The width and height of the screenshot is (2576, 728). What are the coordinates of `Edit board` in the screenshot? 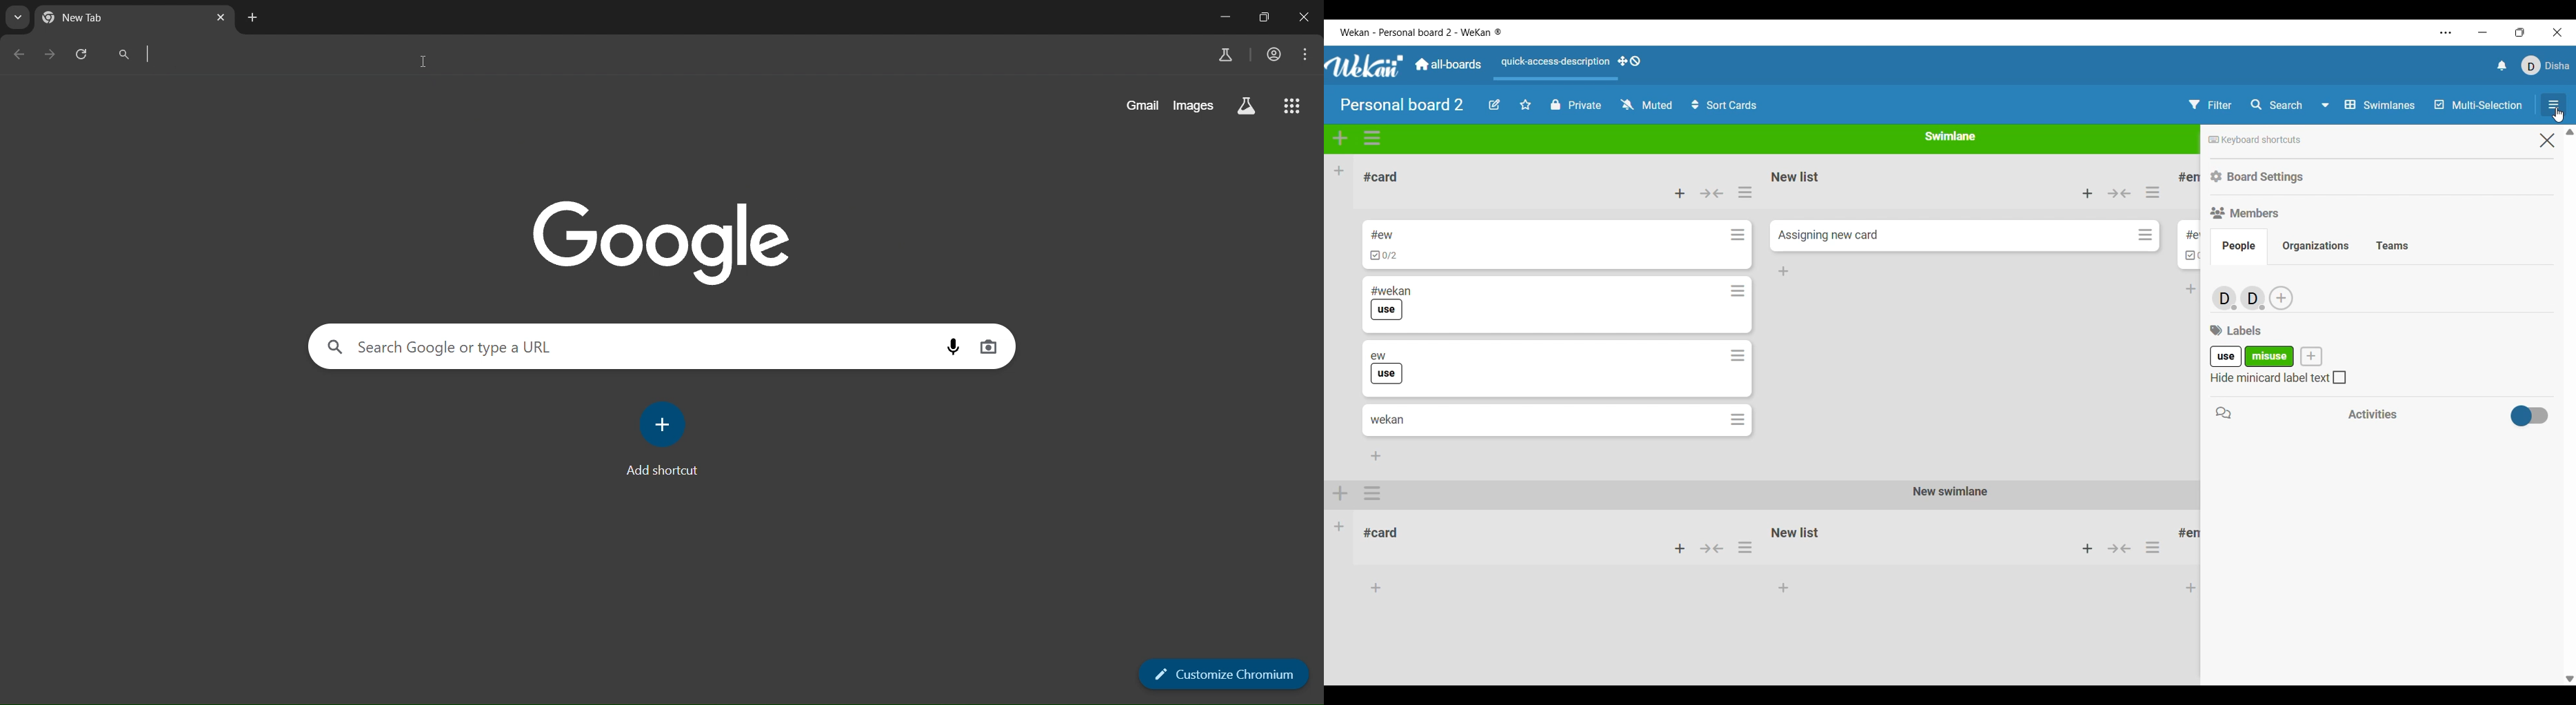 It's located at (1494, 104).